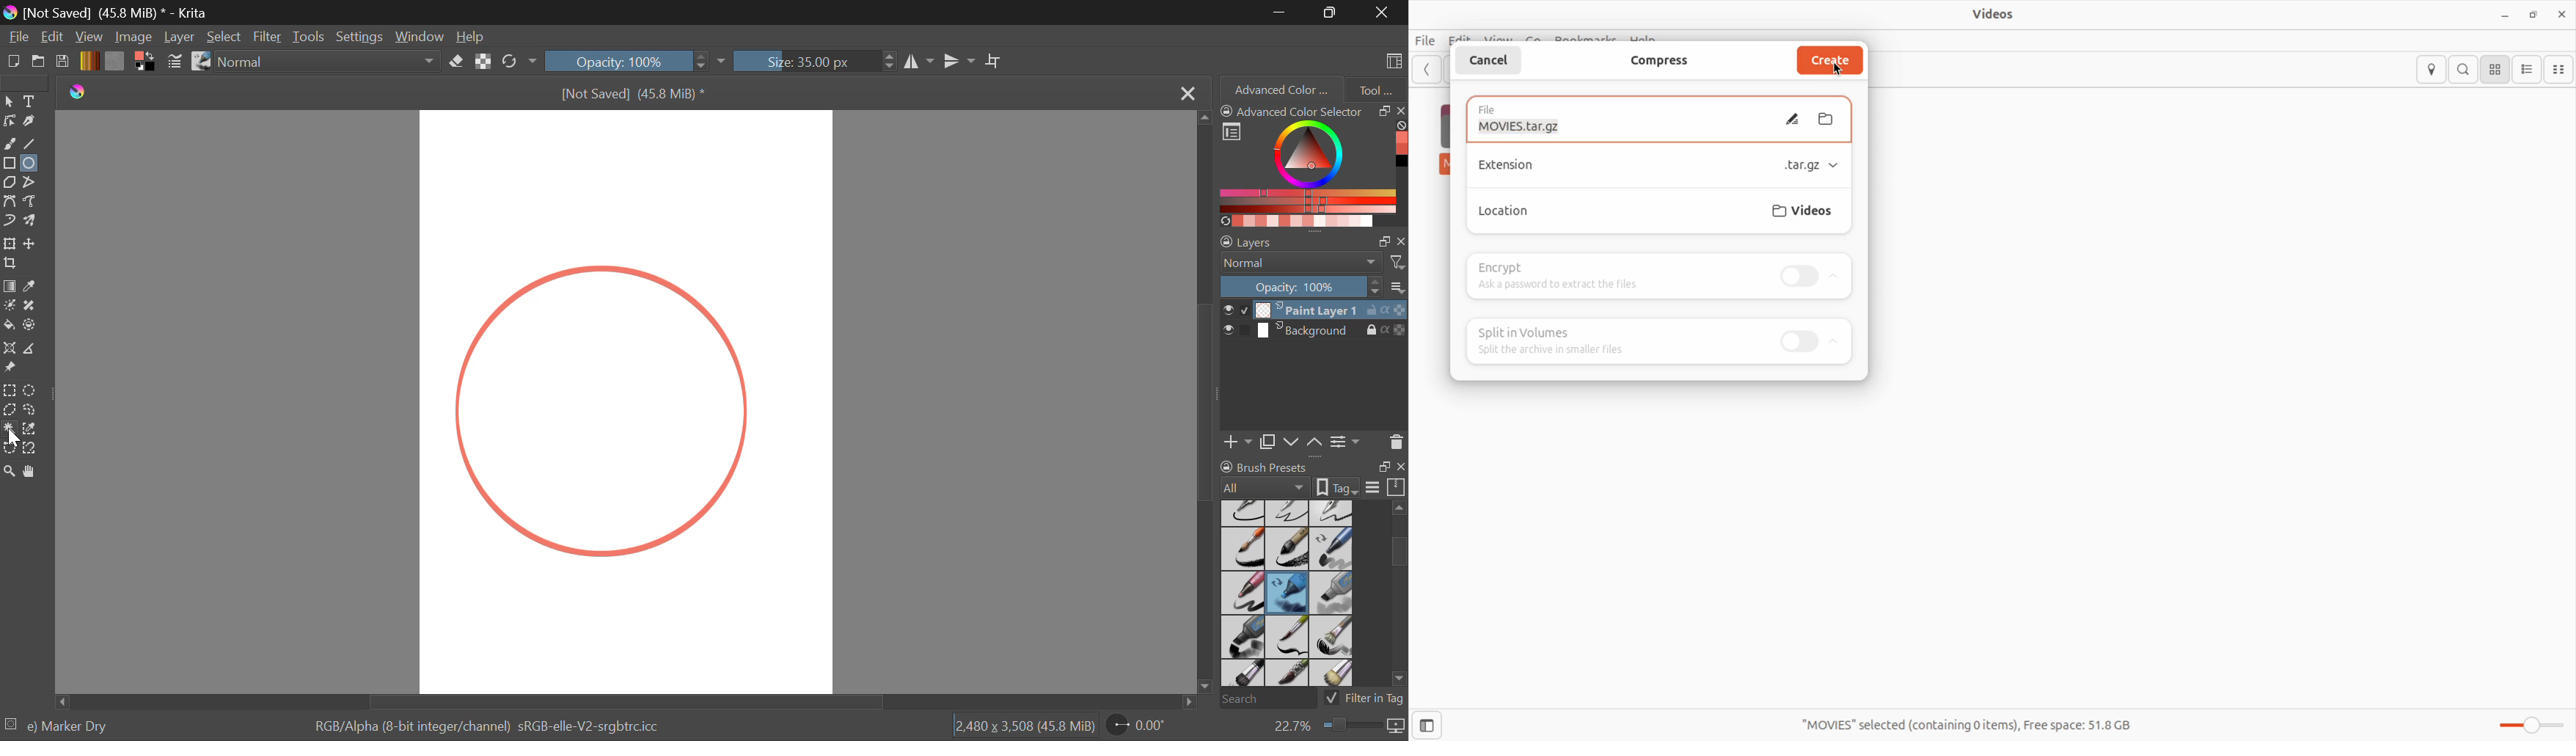  What do you see at coordinates (1312, 475) in the screenshot?
I see `Brush Presets Docket Tab` at bounding box center [1312, 475].